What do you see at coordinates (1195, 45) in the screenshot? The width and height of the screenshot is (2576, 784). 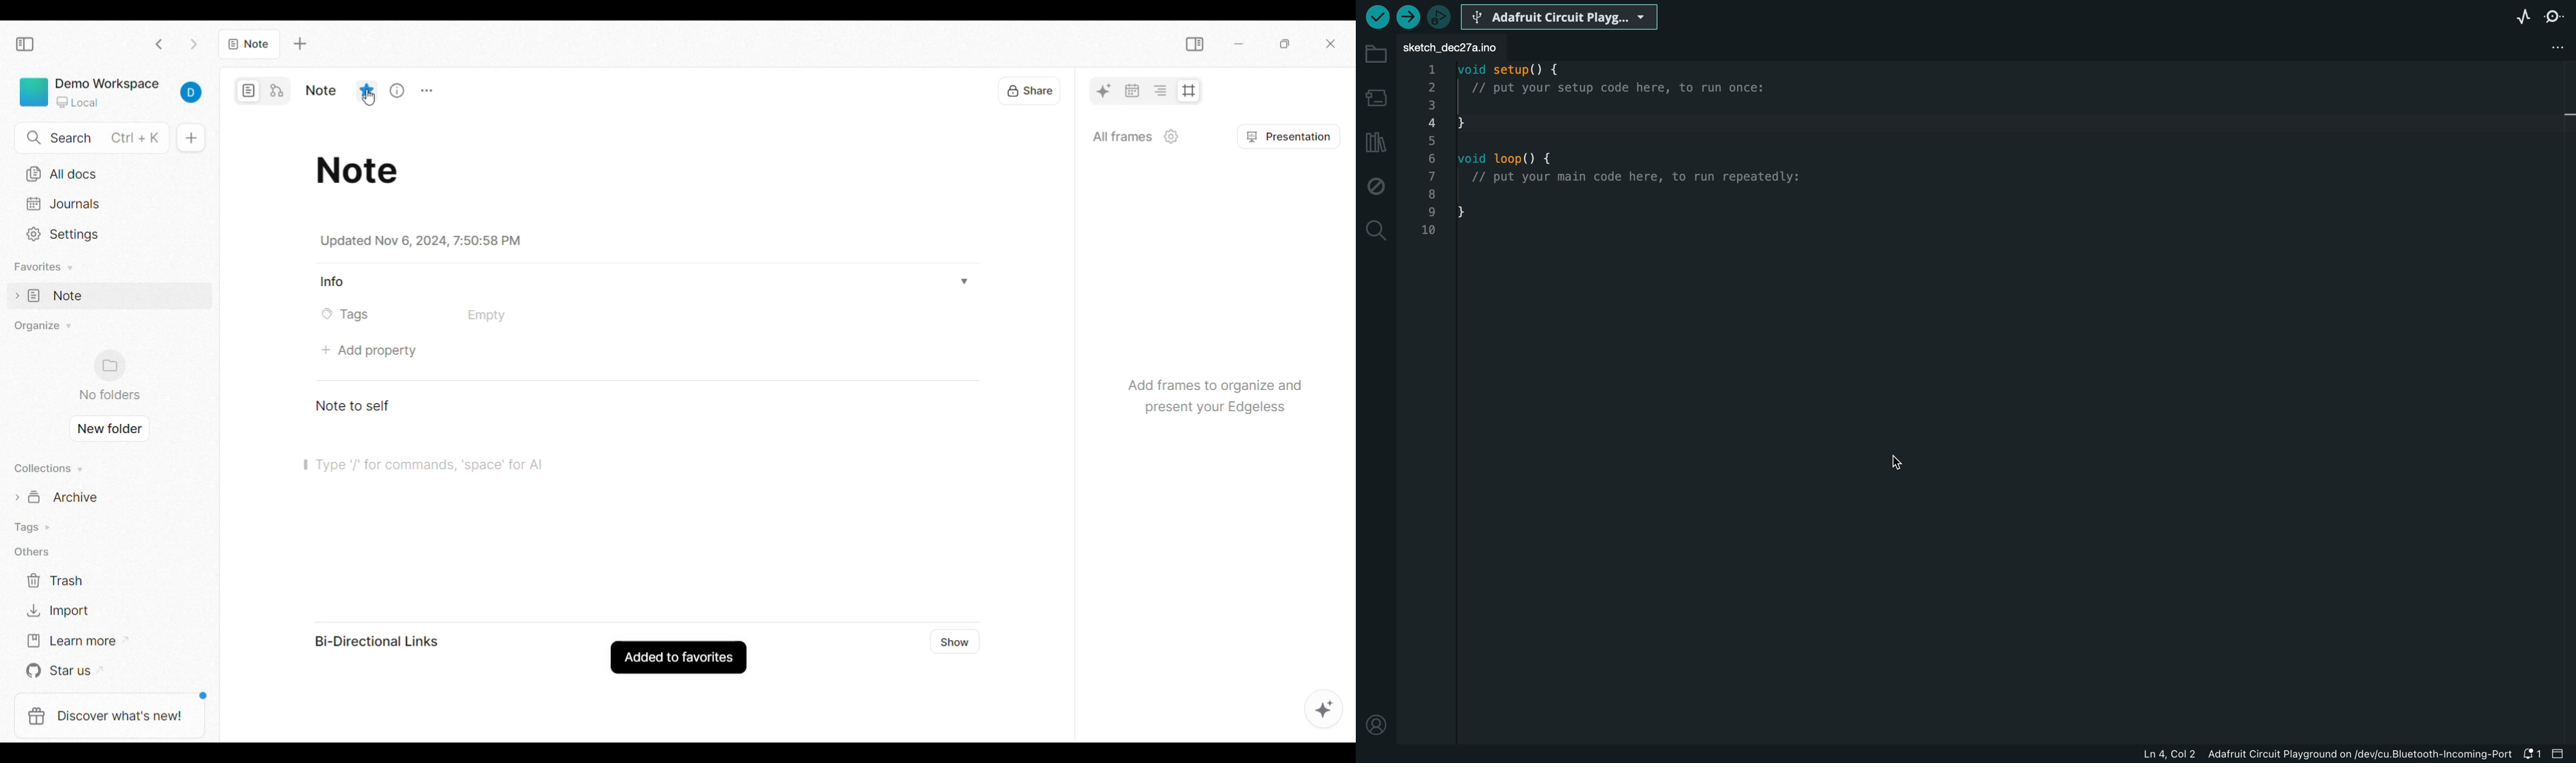 I see `Hide/Show right side bar` at bounding box center [1195, 45].